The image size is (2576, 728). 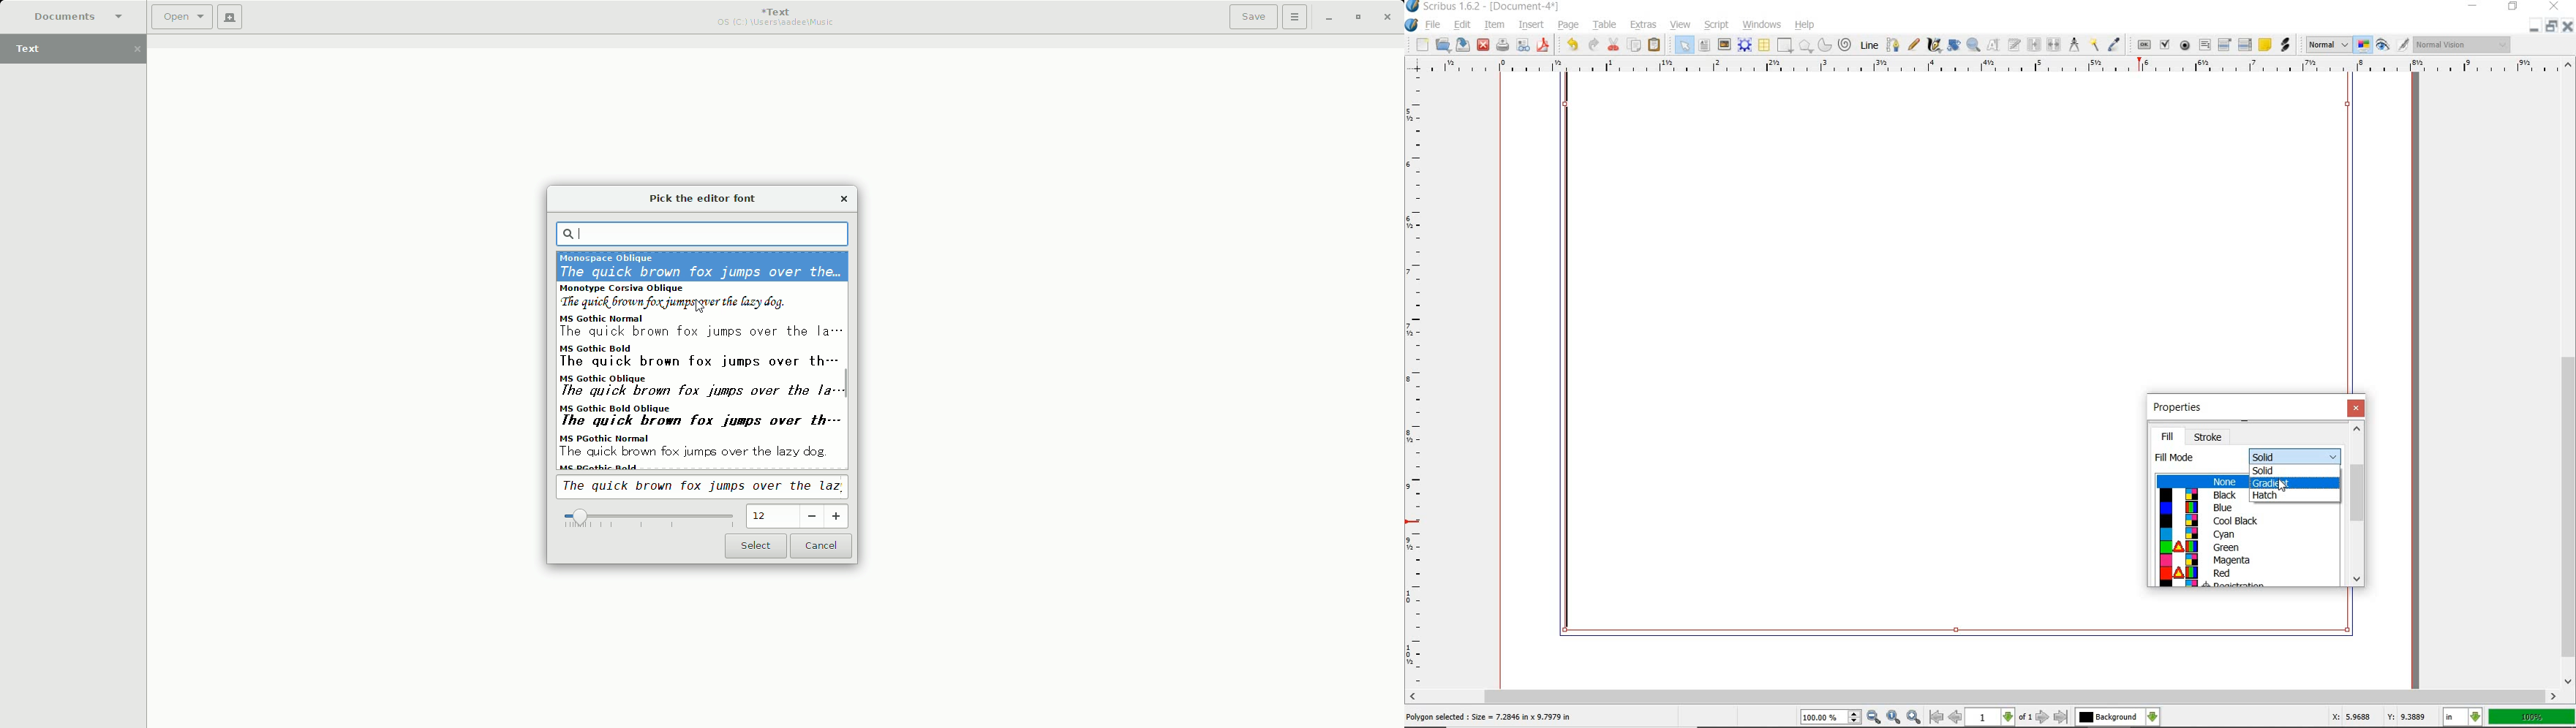 What do you see at coordinates (2205, 45) in the screenshot?
I see `pdf text field` at bounding box center [2205, 45].